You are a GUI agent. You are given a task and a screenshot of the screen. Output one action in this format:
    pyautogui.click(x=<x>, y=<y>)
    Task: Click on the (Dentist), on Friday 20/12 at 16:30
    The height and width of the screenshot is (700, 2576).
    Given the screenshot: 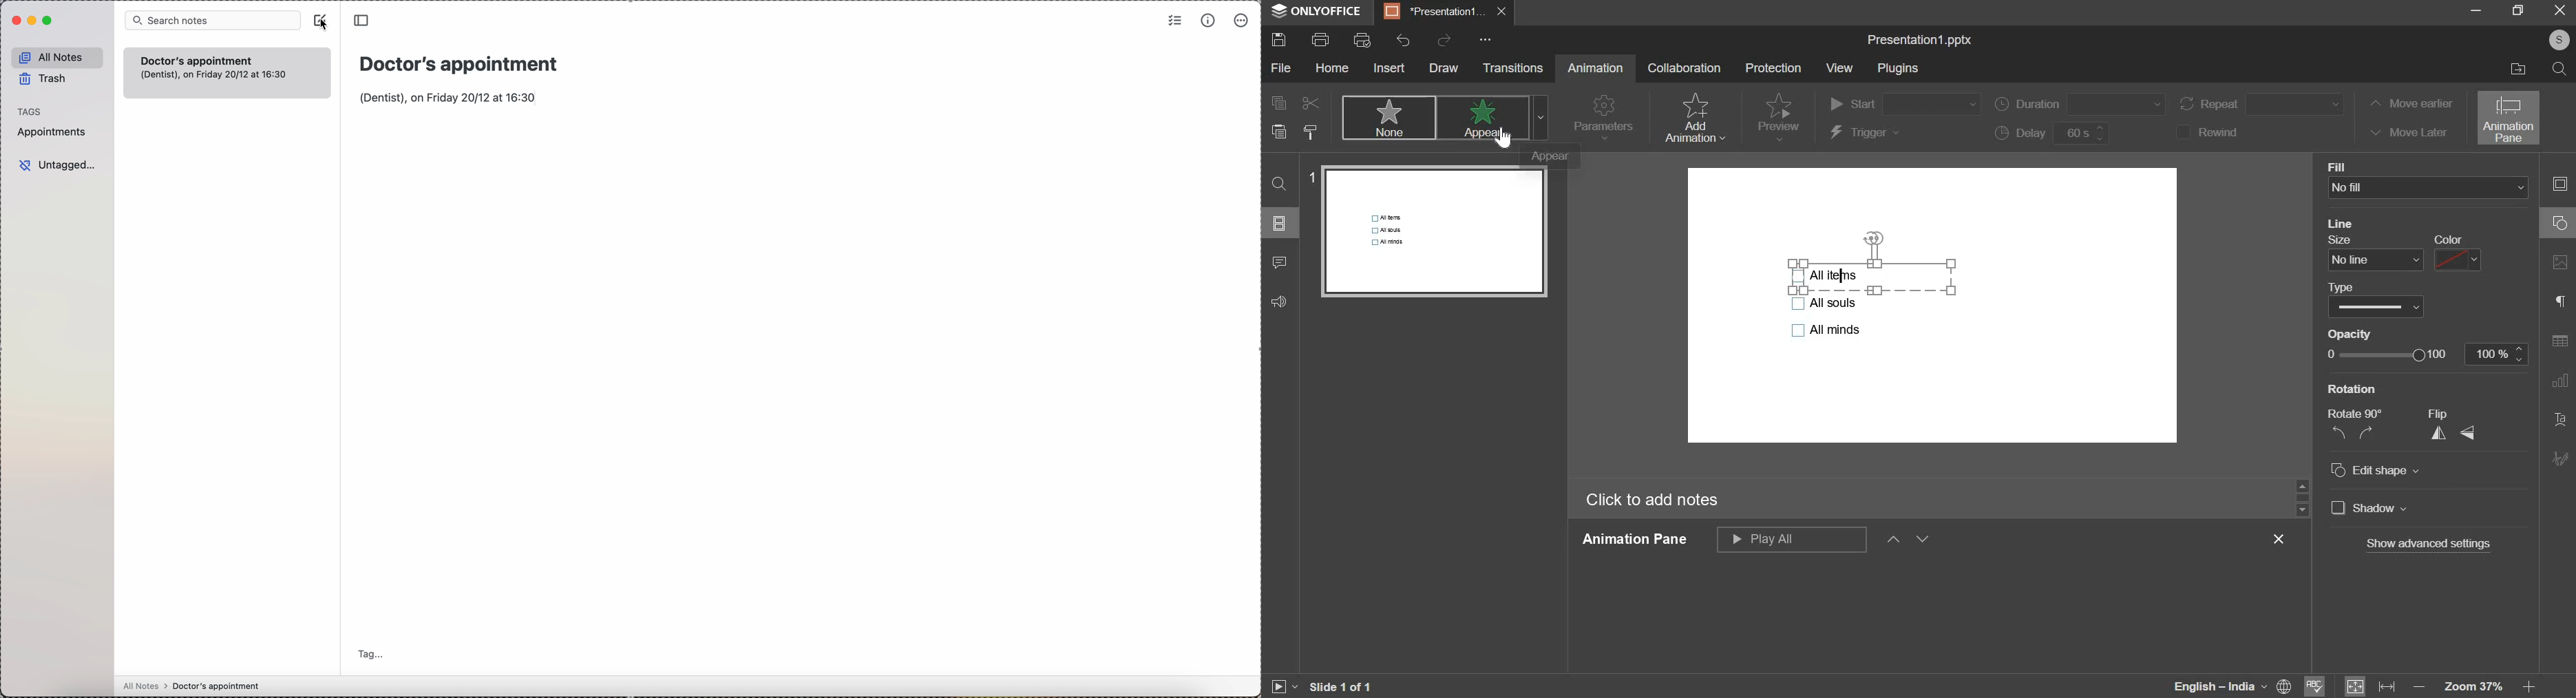 What is the action you would take?
    pyautogui.click(x=449, y=98)
    